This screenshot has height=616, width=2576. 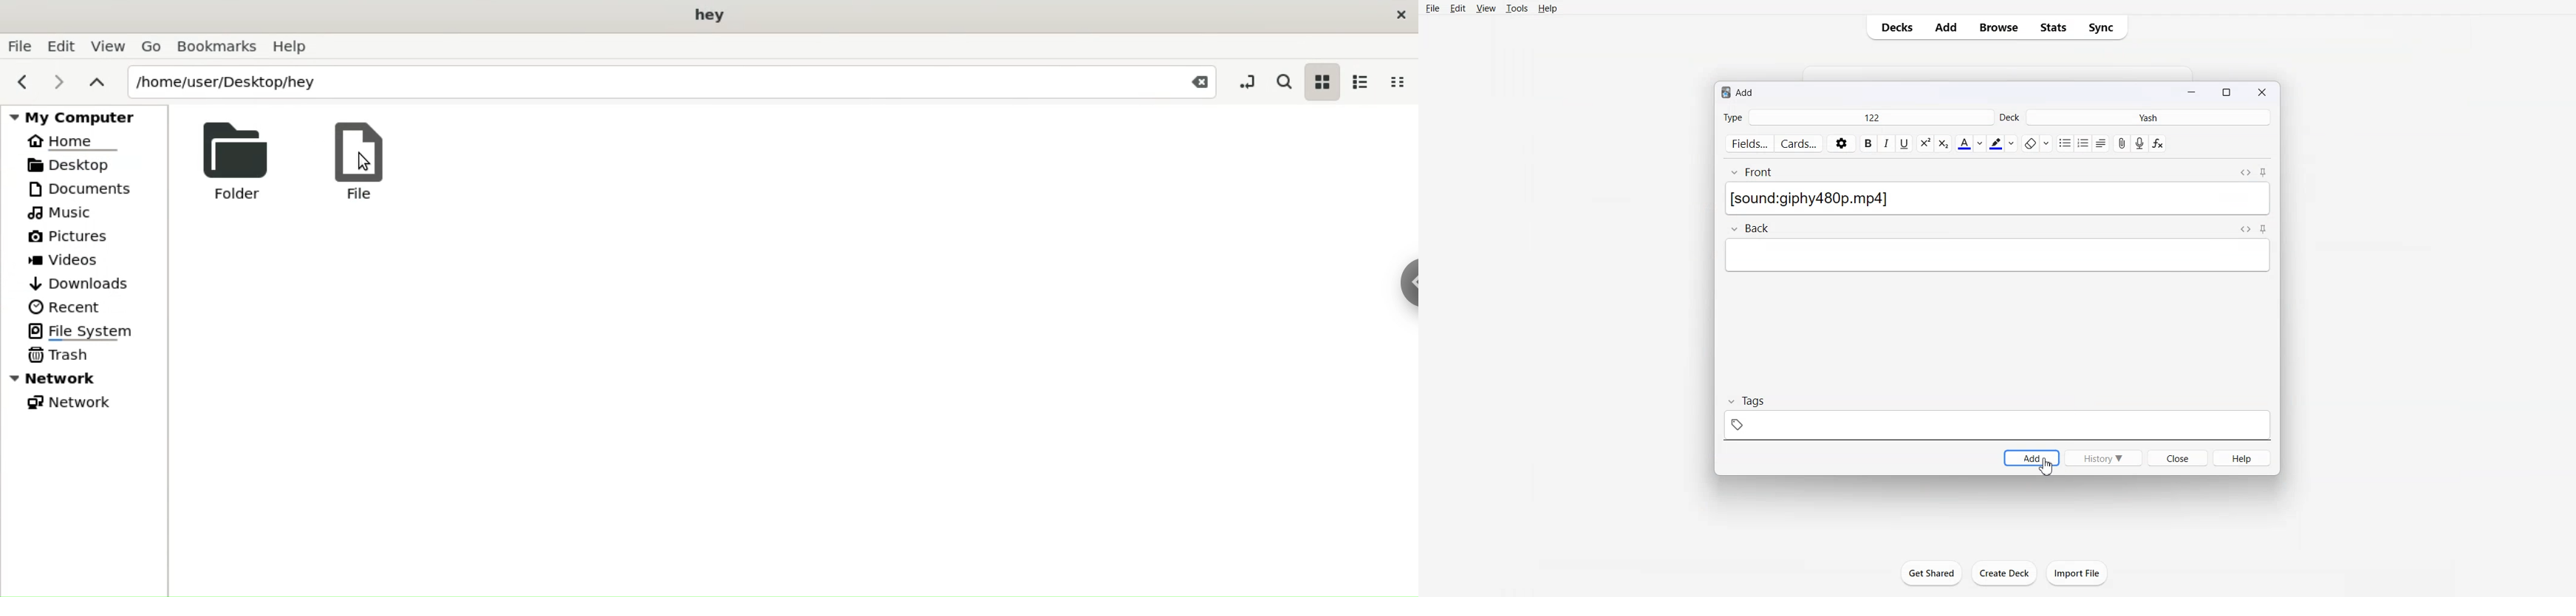 What do you see at coordinates (2245, 172) in the screenshot?
I see `Toggle HTML Editor` at bounding box center [2245, 172].